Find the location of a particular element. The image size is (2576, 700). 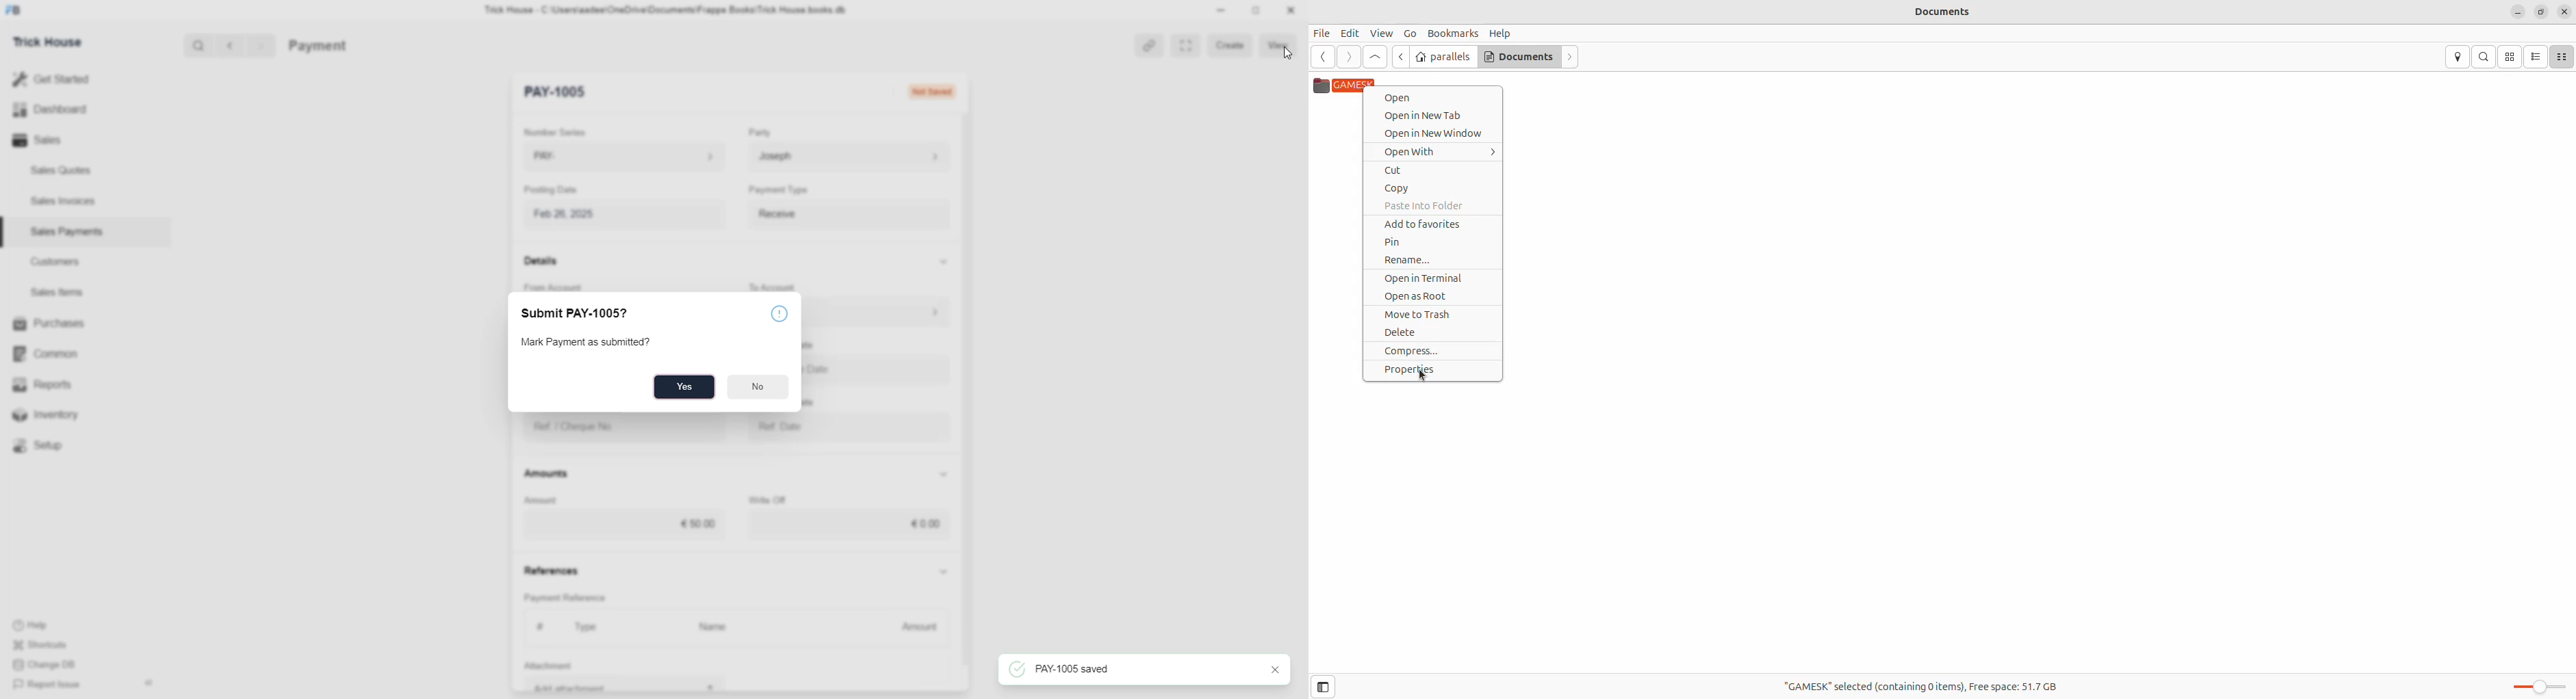

compress is located at coordinates (1428, 351).